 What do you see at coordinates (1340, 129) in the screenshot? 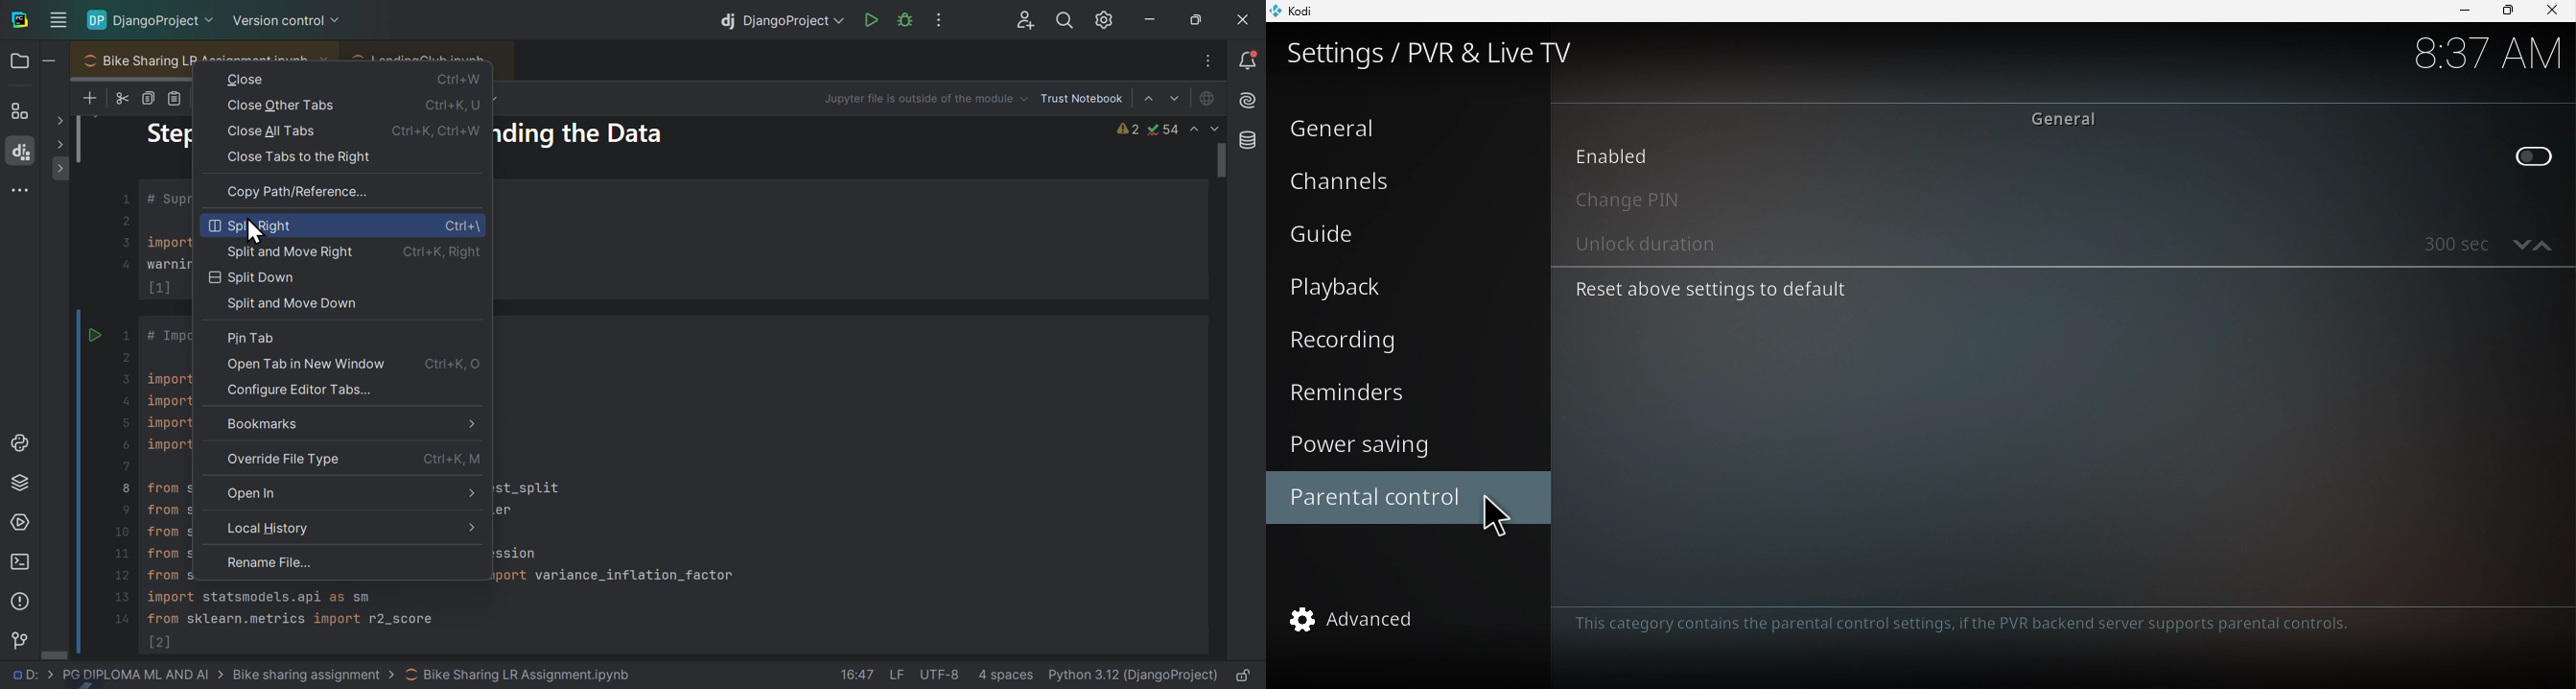
I see `General` at bounding box center [1340, 129].